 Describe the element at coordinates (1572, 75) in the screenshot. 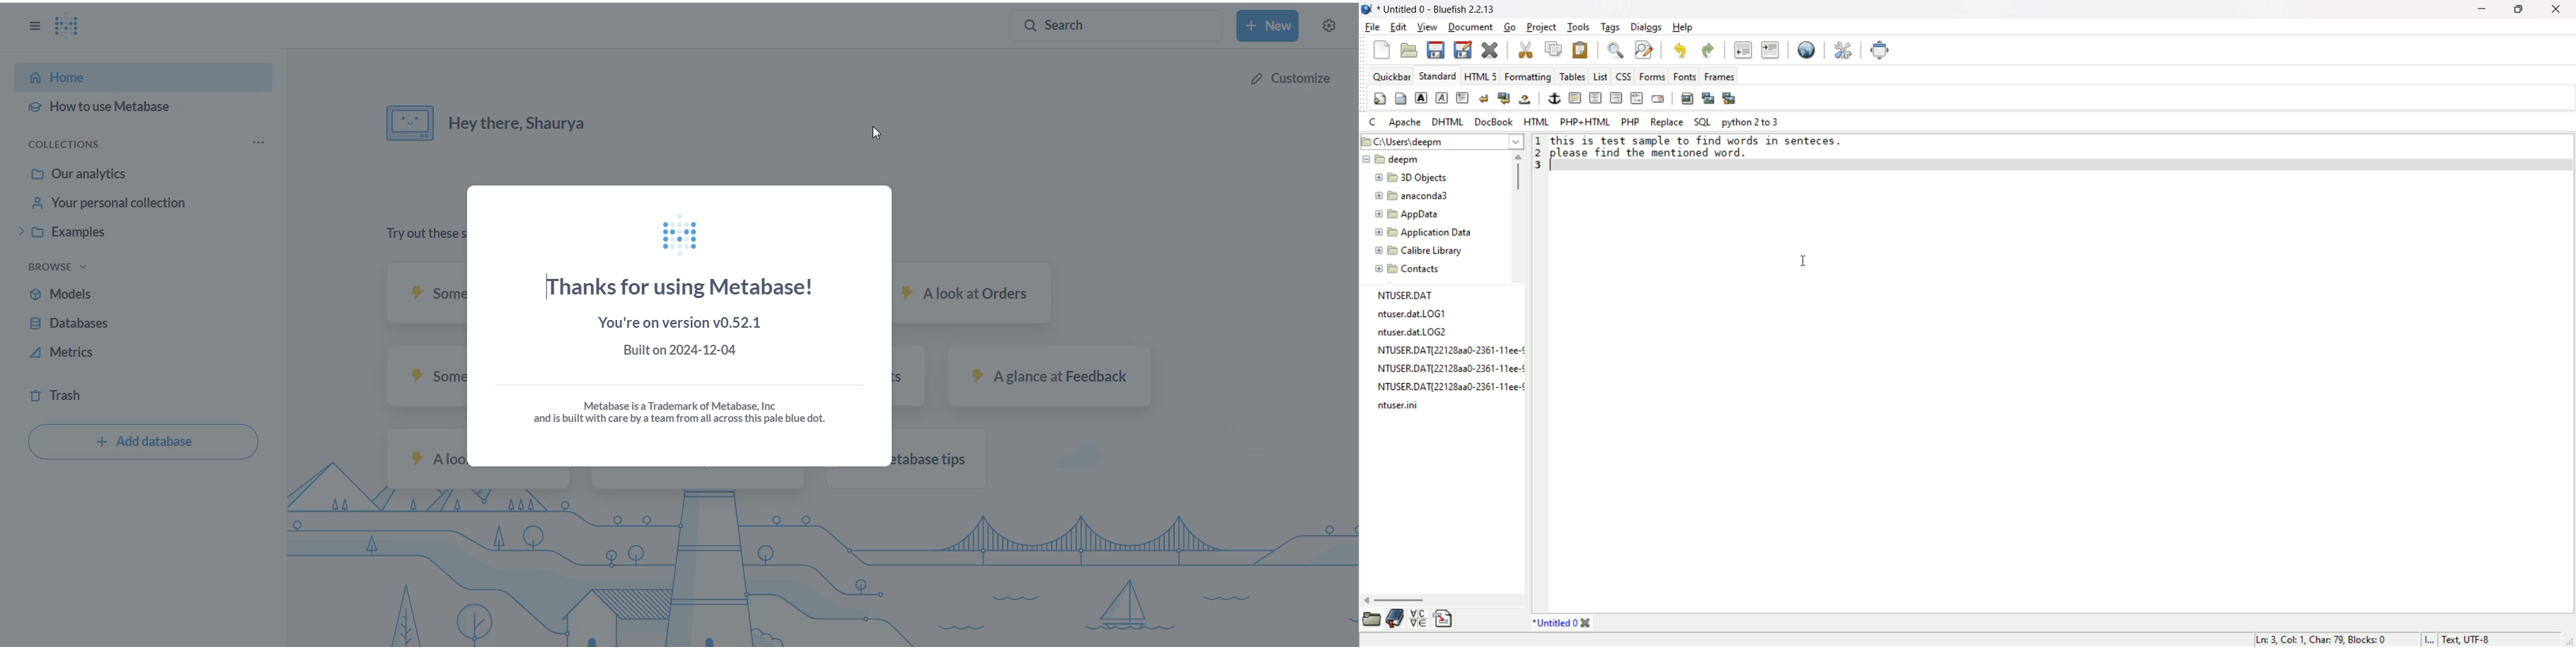

I see `tables` at that location.